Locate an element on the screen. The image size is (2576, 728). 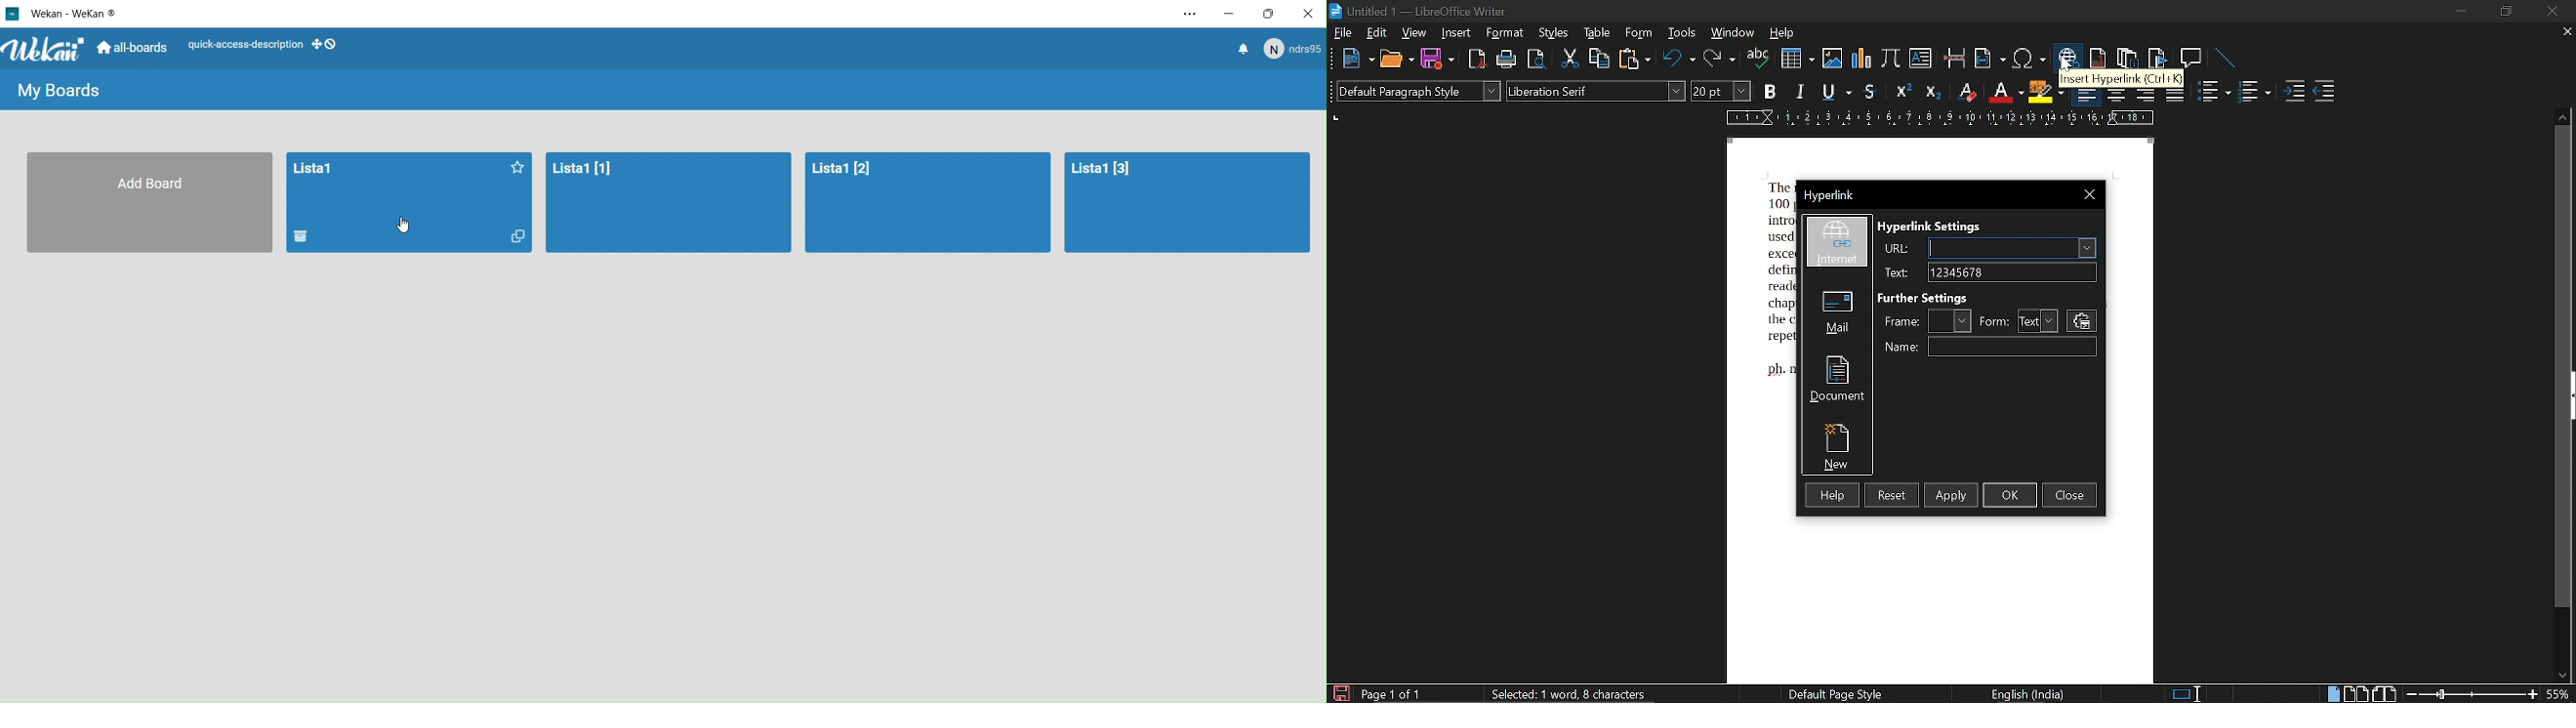
format is located at coordinates (1502, 34).